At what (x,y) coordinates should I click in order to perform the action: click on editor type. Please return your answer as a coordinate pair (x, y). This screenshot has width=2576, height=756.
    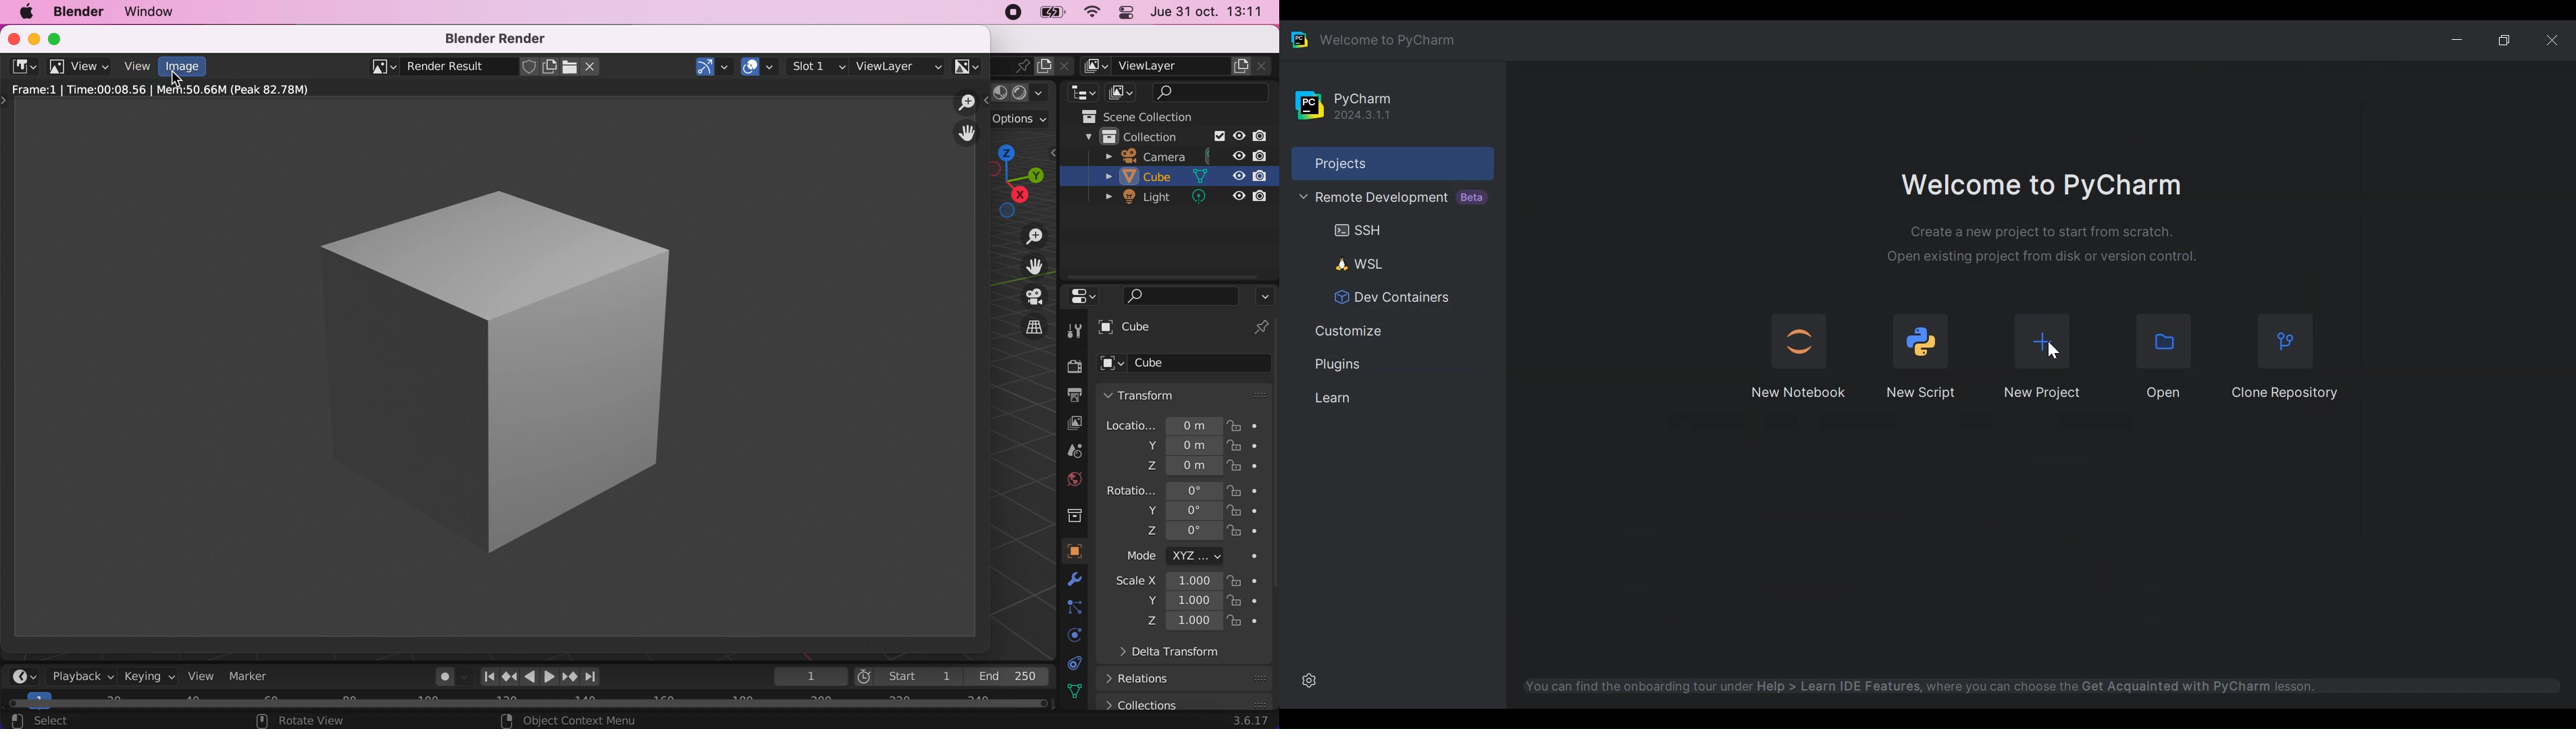
    Looking at the image, I should click on (1081, 92).